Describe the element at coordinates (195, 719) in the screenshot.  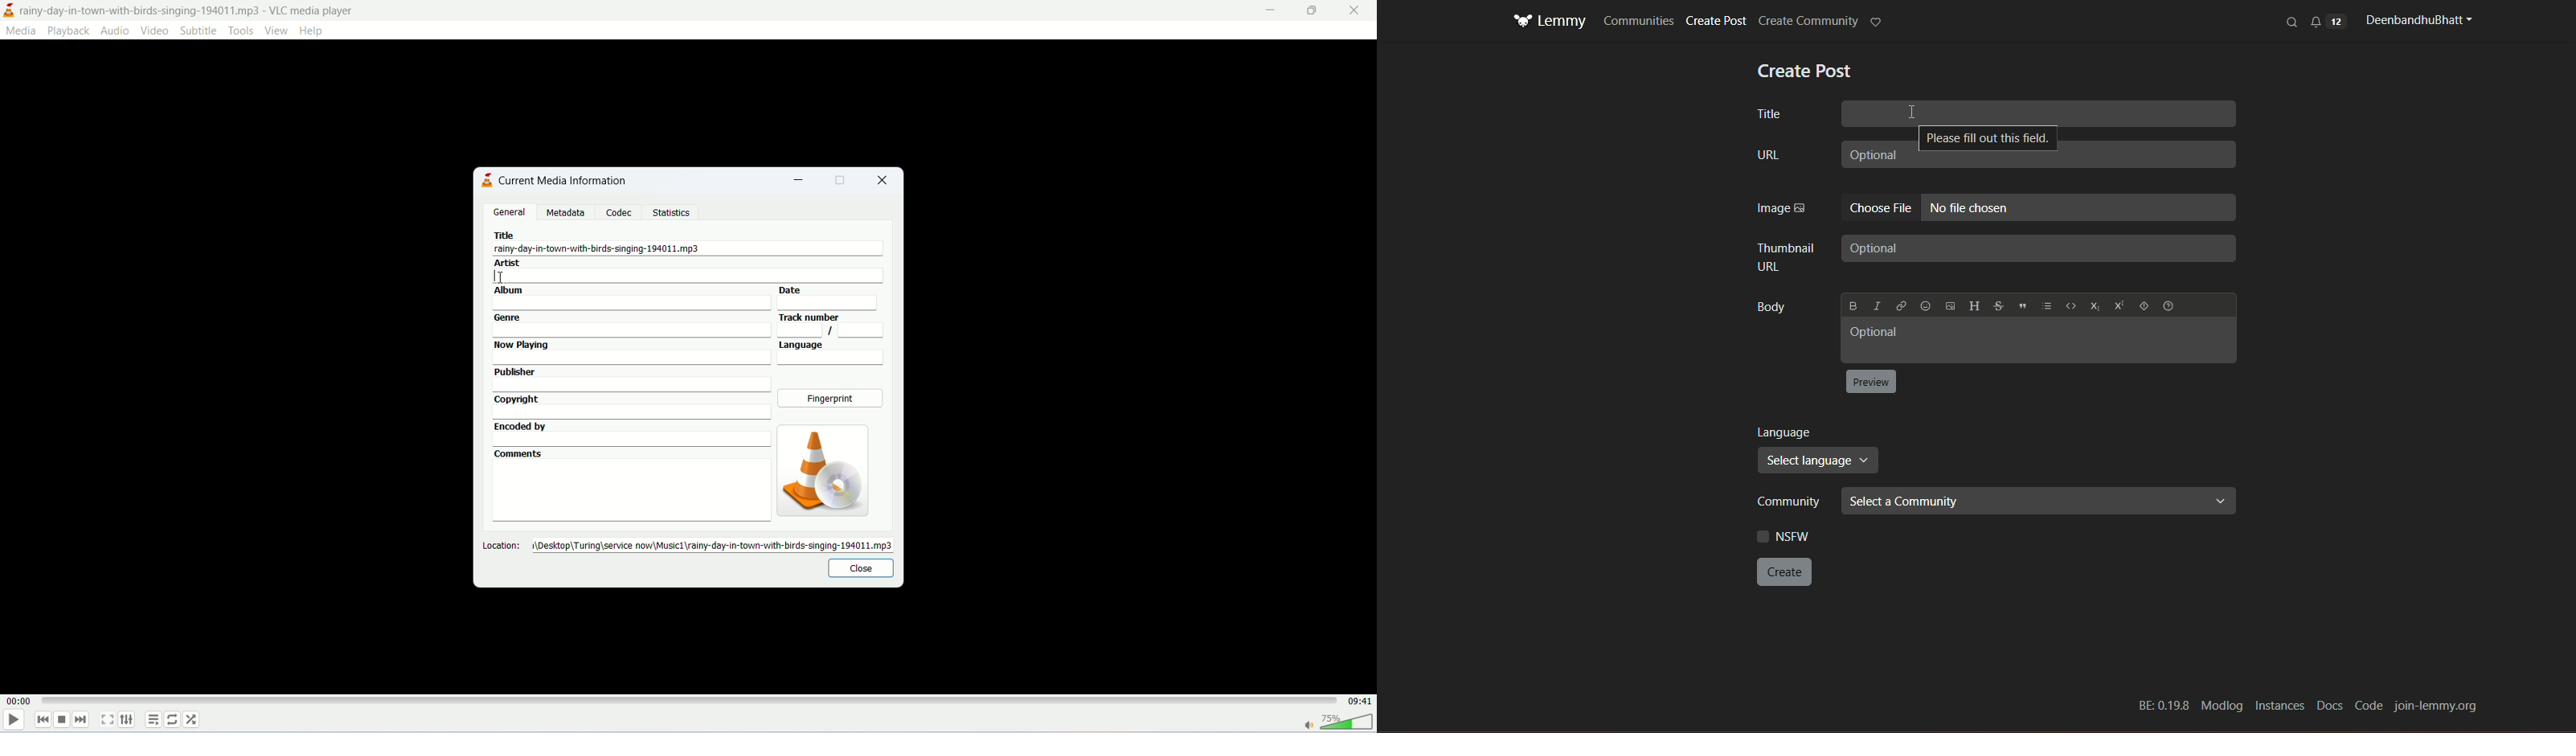
I see `shuffle` at that location.